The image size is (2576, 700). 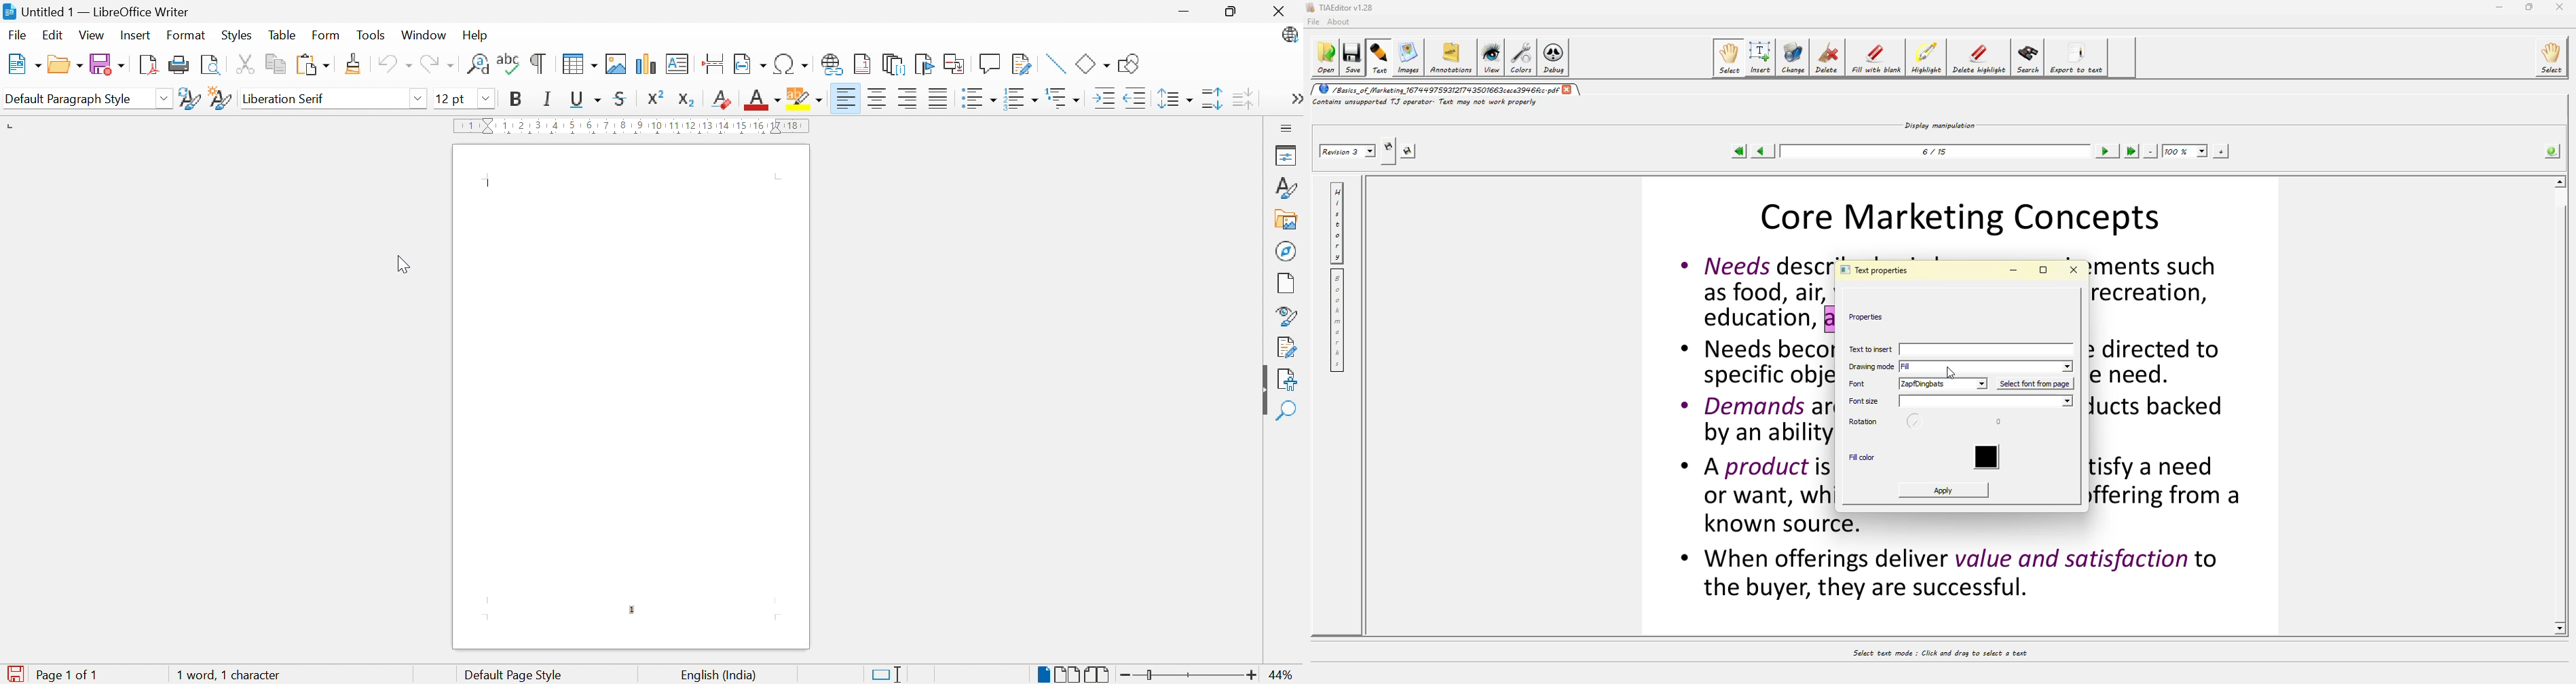 What do you see at coordinates (1070, 675) in the screenshot?
I see `Multiple-page view` at bounding box center [1070, 675].